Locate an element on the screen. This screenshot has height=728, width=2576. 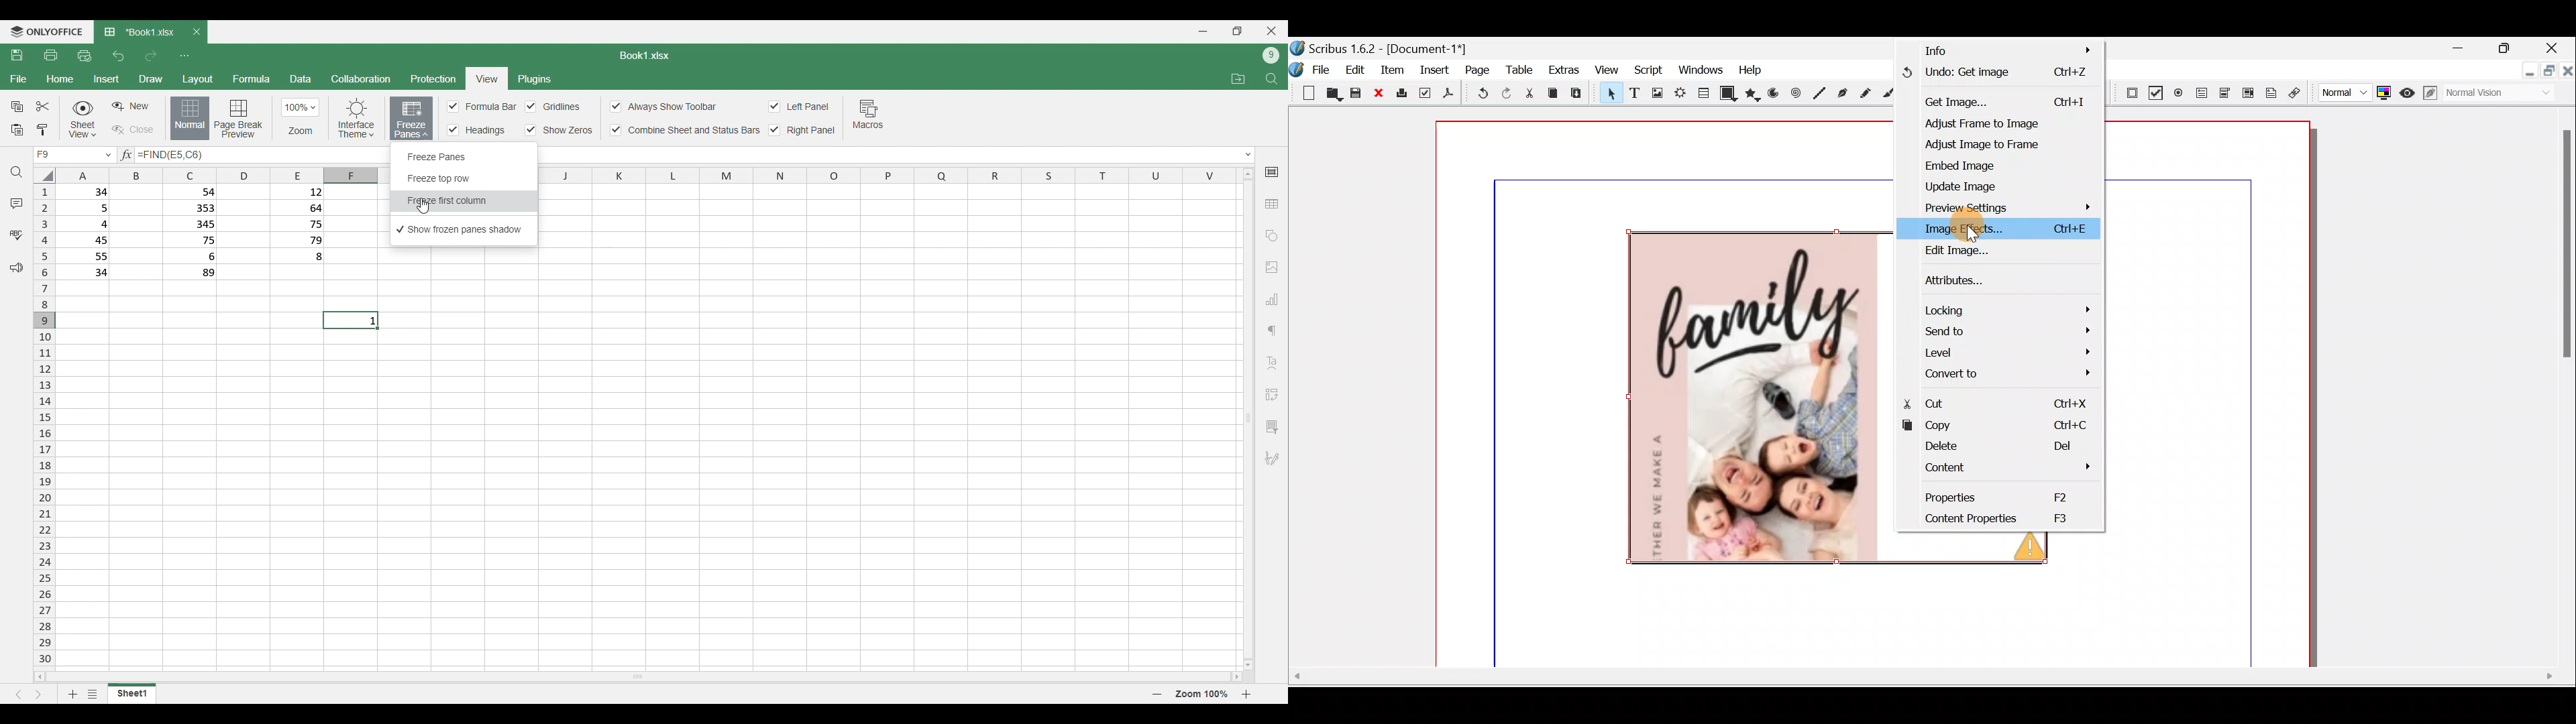
Previous is located at coordinates (19, 695).